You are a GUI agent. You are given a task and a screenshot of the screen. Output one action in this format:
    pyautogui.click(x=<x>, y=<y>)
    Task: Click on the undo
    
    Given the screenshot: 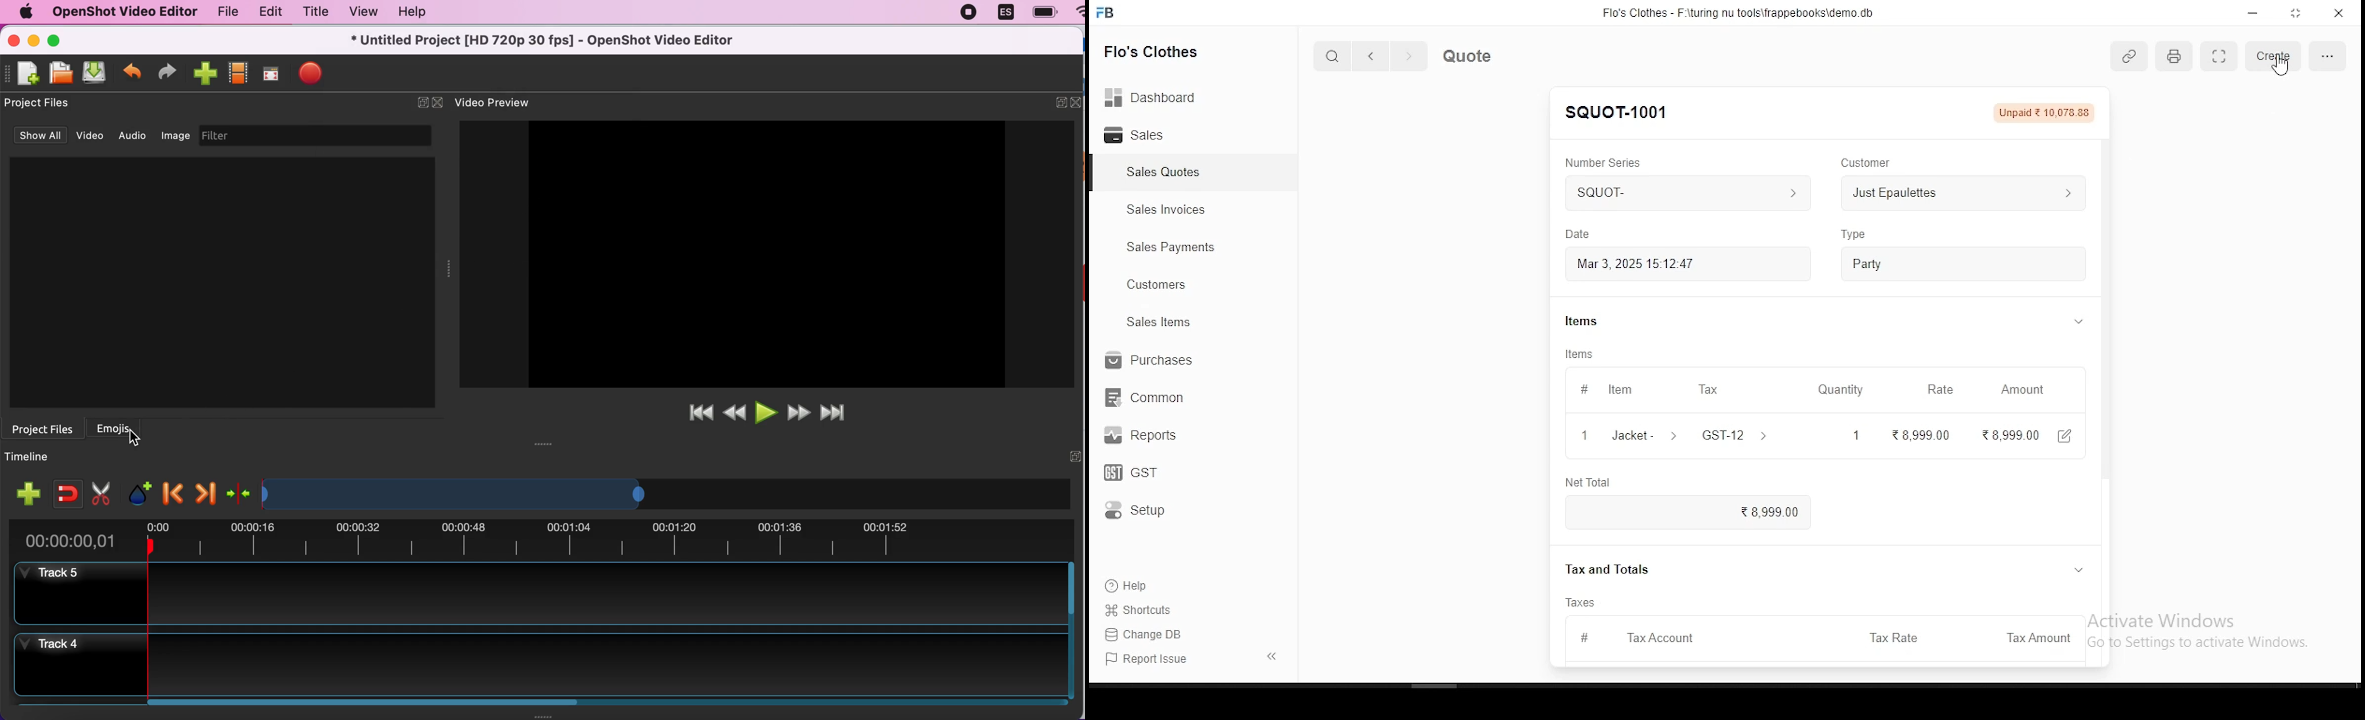 What is the action you would take?
    pyautogui.click(x=133, y=69)
    